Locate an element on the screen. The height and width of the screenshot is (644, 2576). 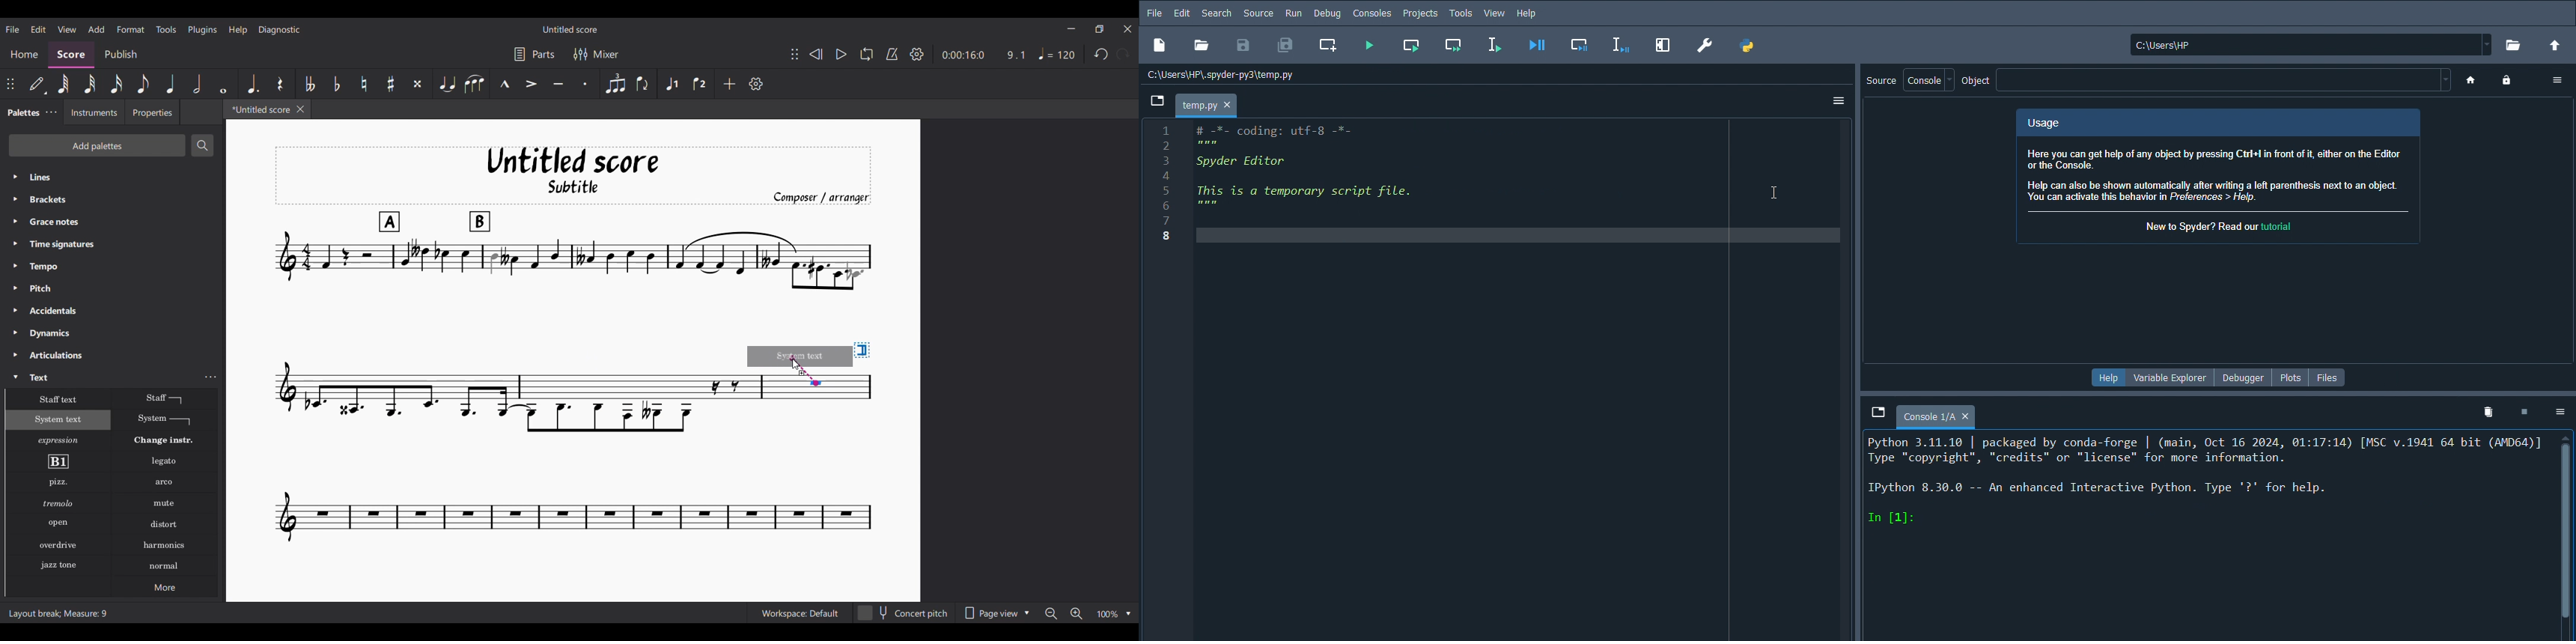
Browse tabs is located at coordinates (1157, 99).